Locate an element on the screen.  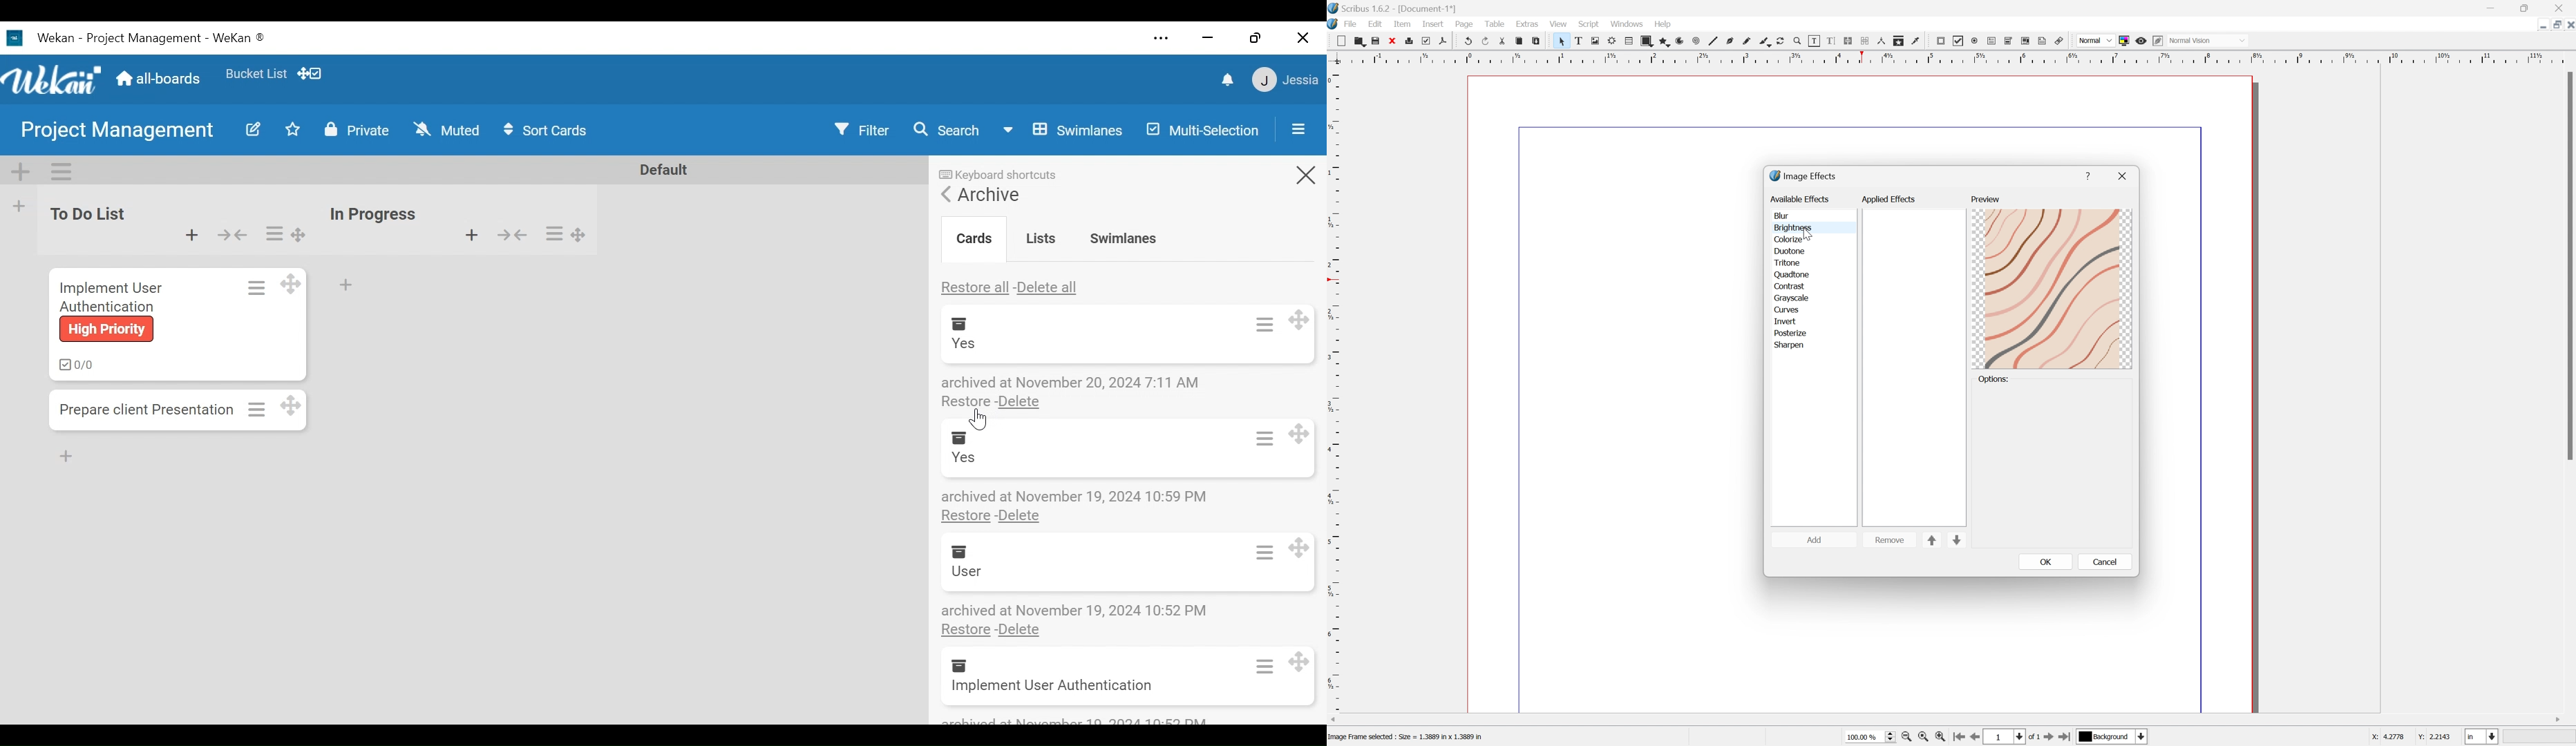
Copy is located at coordinates (1519, 41).